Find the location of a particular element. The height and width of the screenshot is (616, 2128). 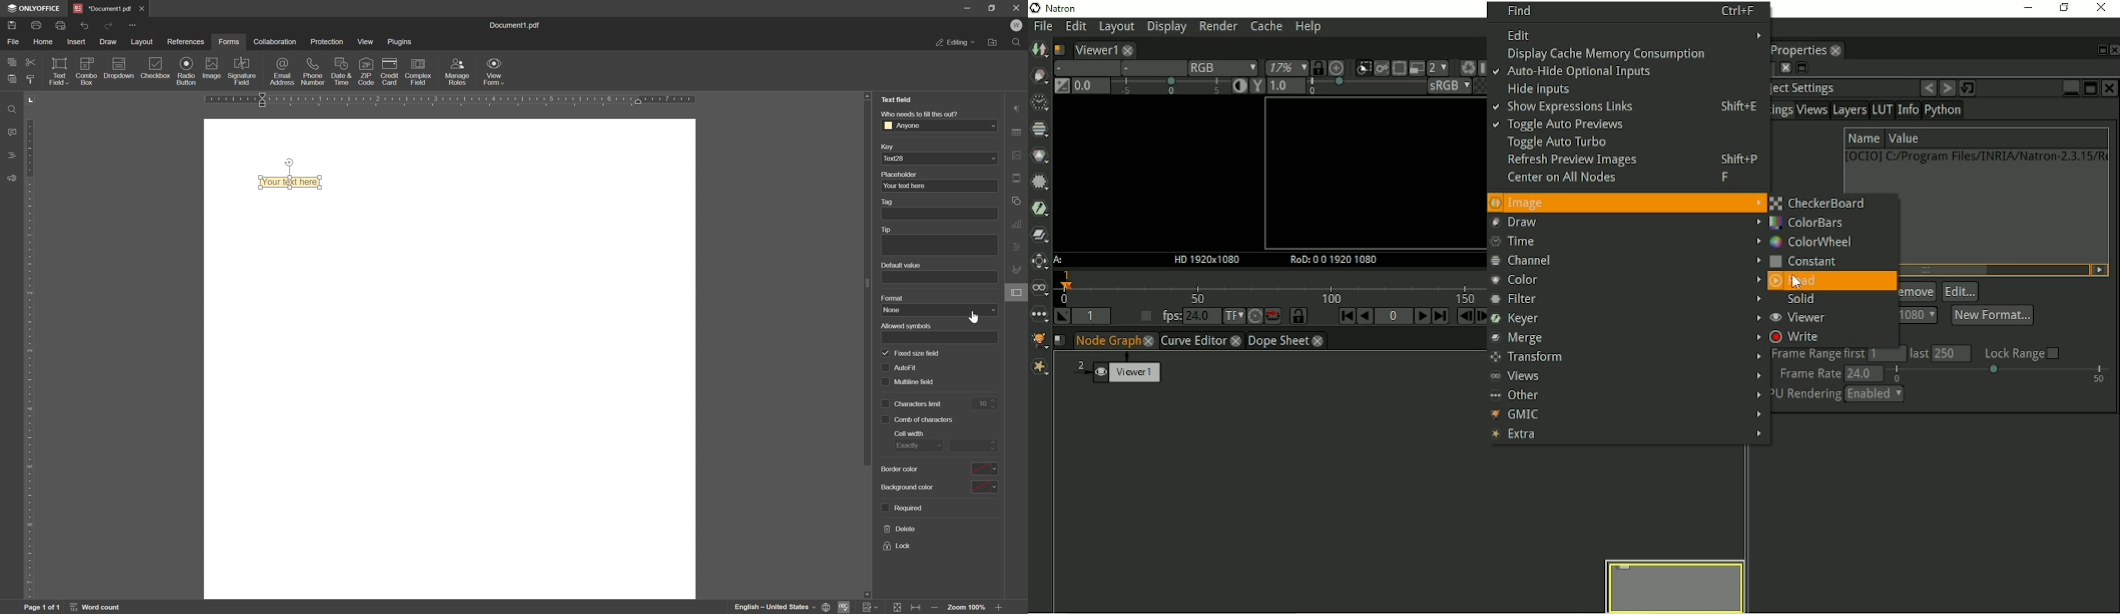

support and feedback is located at coordinates (8, 177).